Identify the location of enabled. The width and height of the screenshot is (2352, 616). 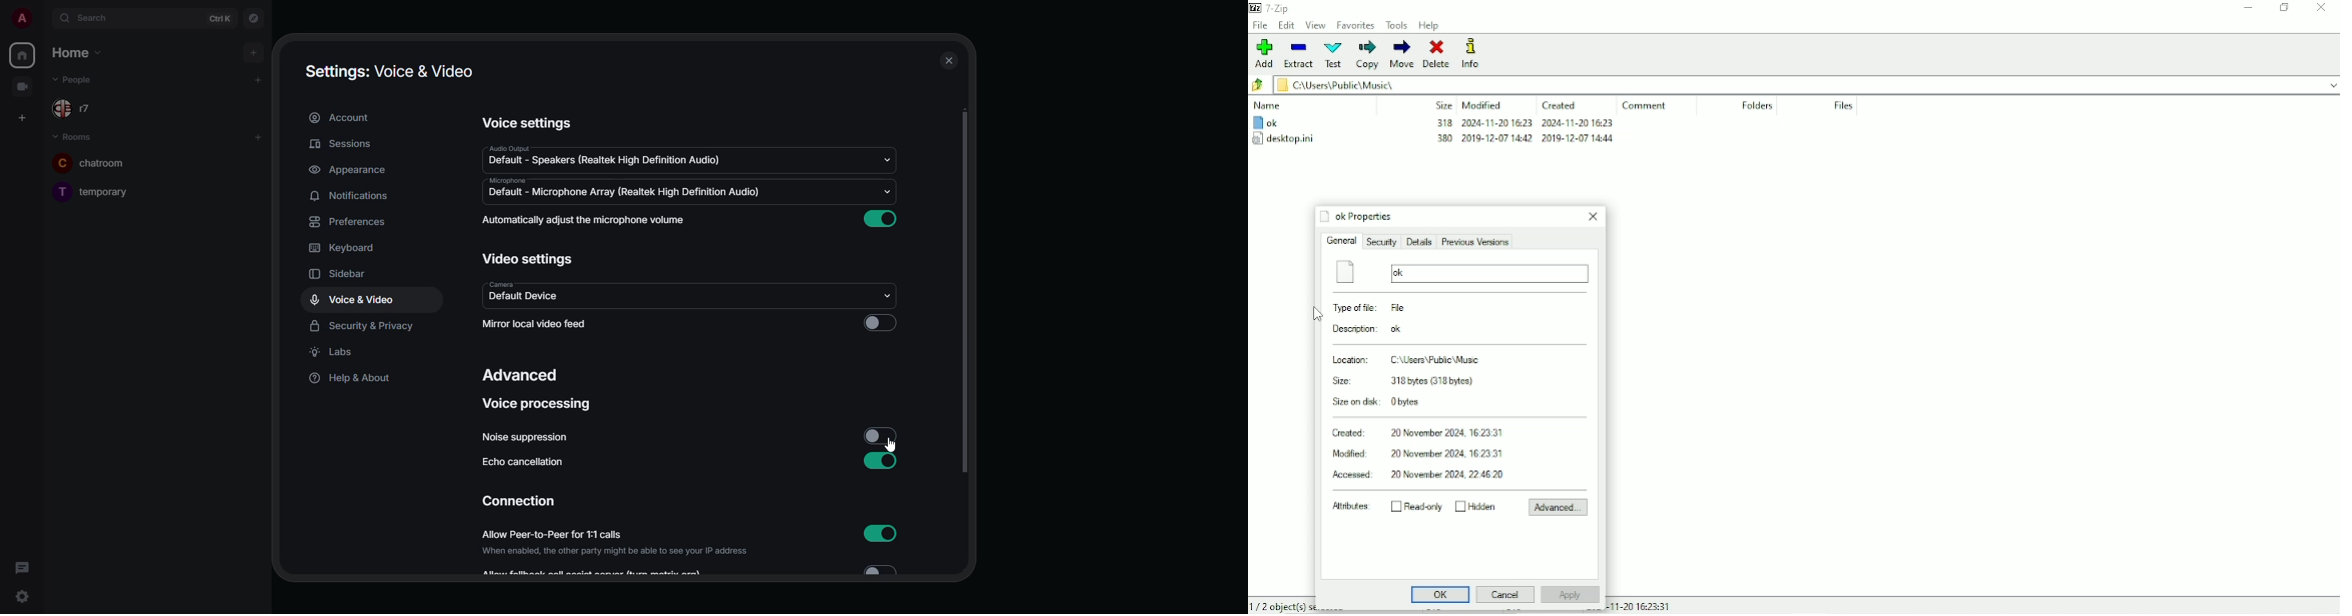
(883, 459).